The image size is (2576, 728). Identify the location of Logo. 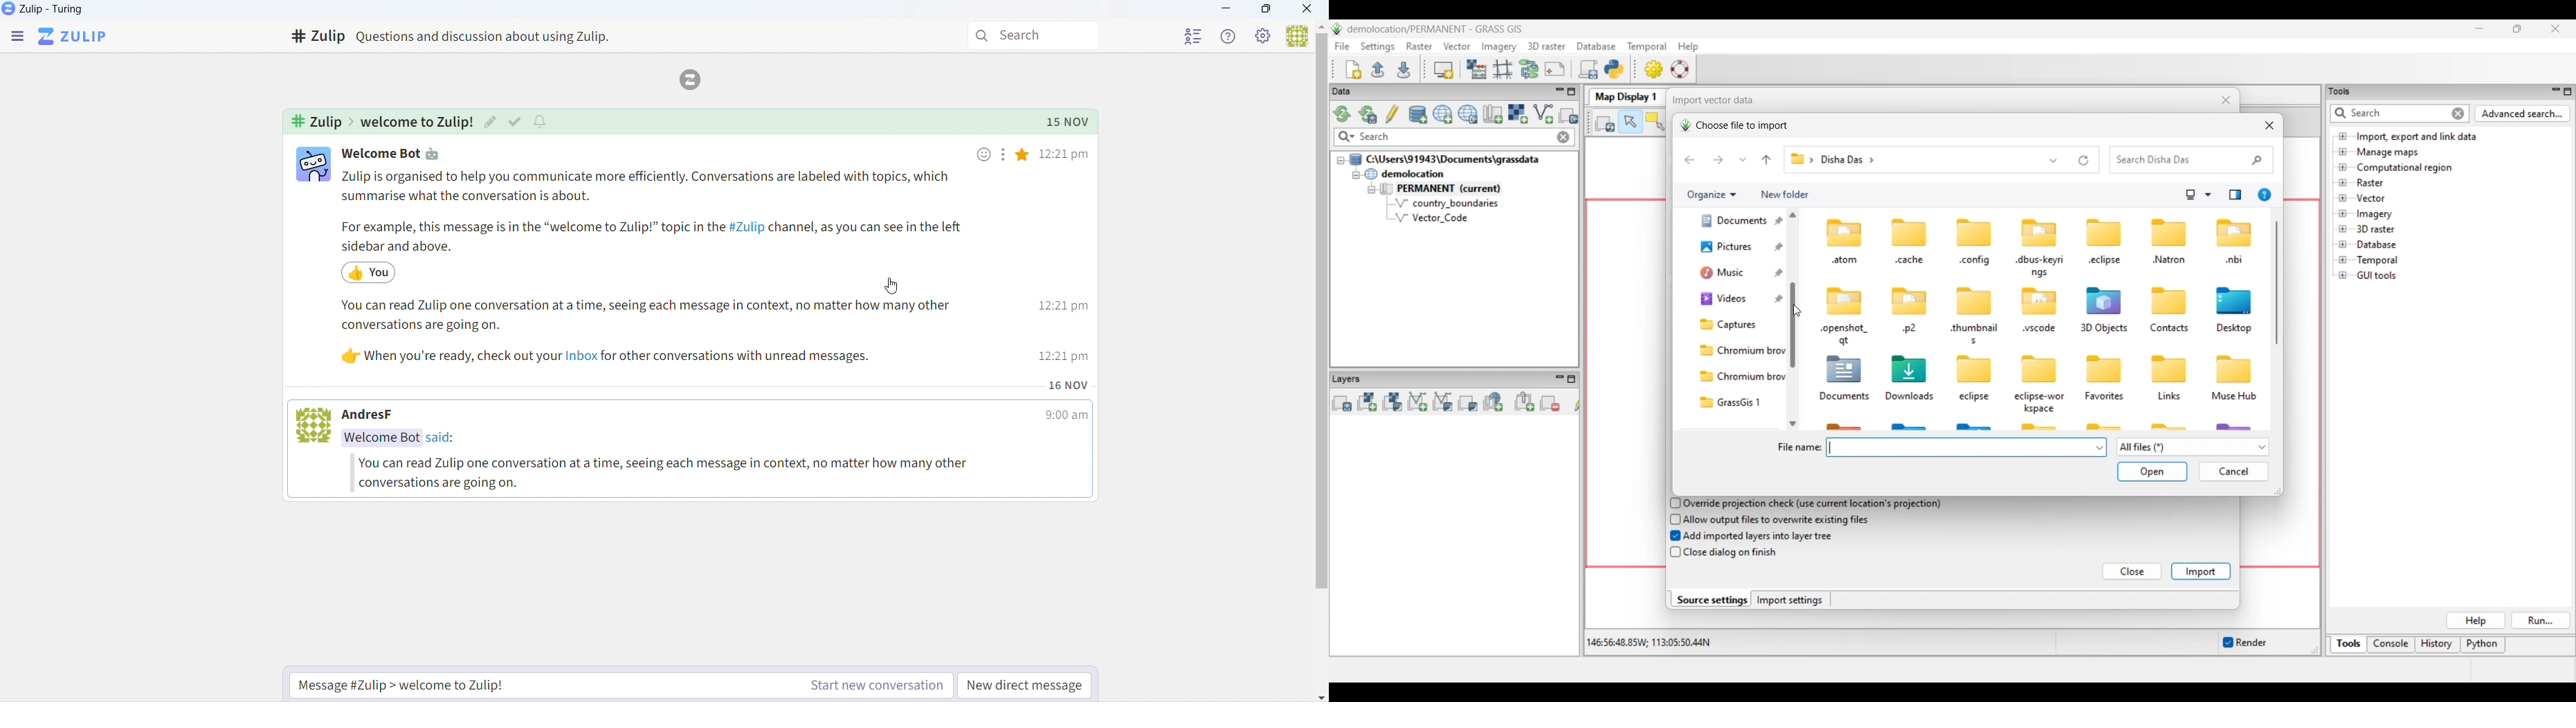
(695, 78).